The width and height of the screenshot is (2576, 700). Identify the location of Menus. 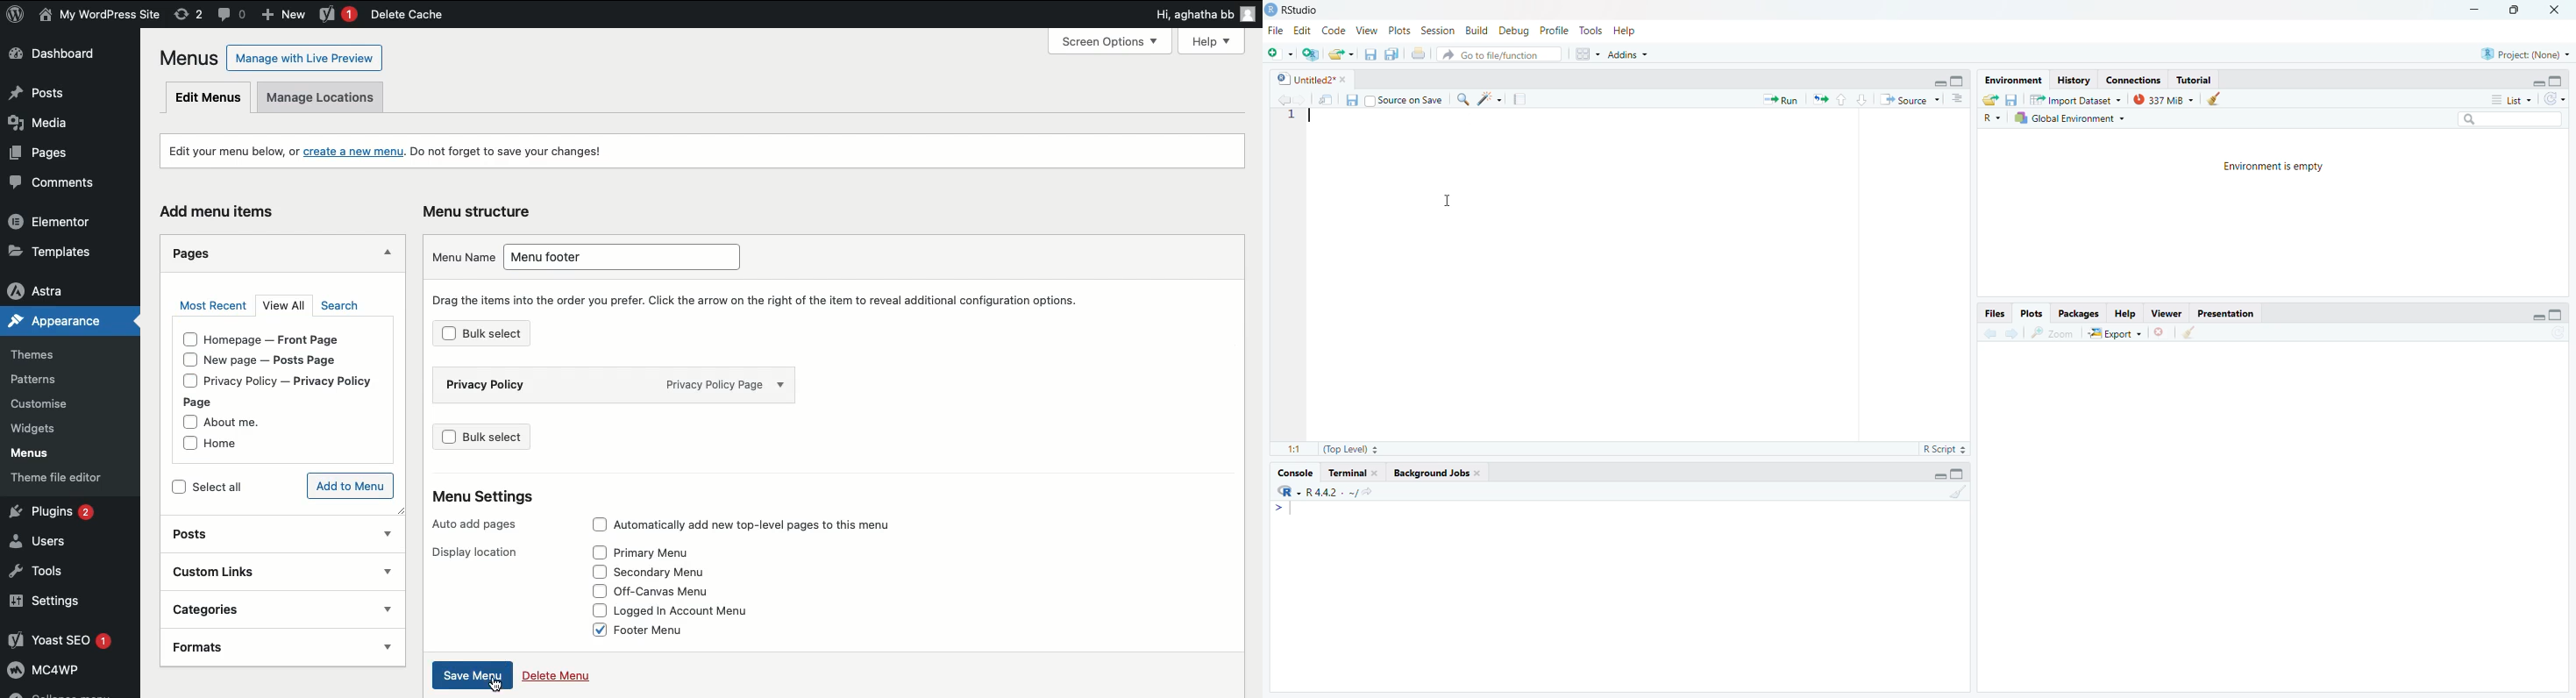
(42, 455).